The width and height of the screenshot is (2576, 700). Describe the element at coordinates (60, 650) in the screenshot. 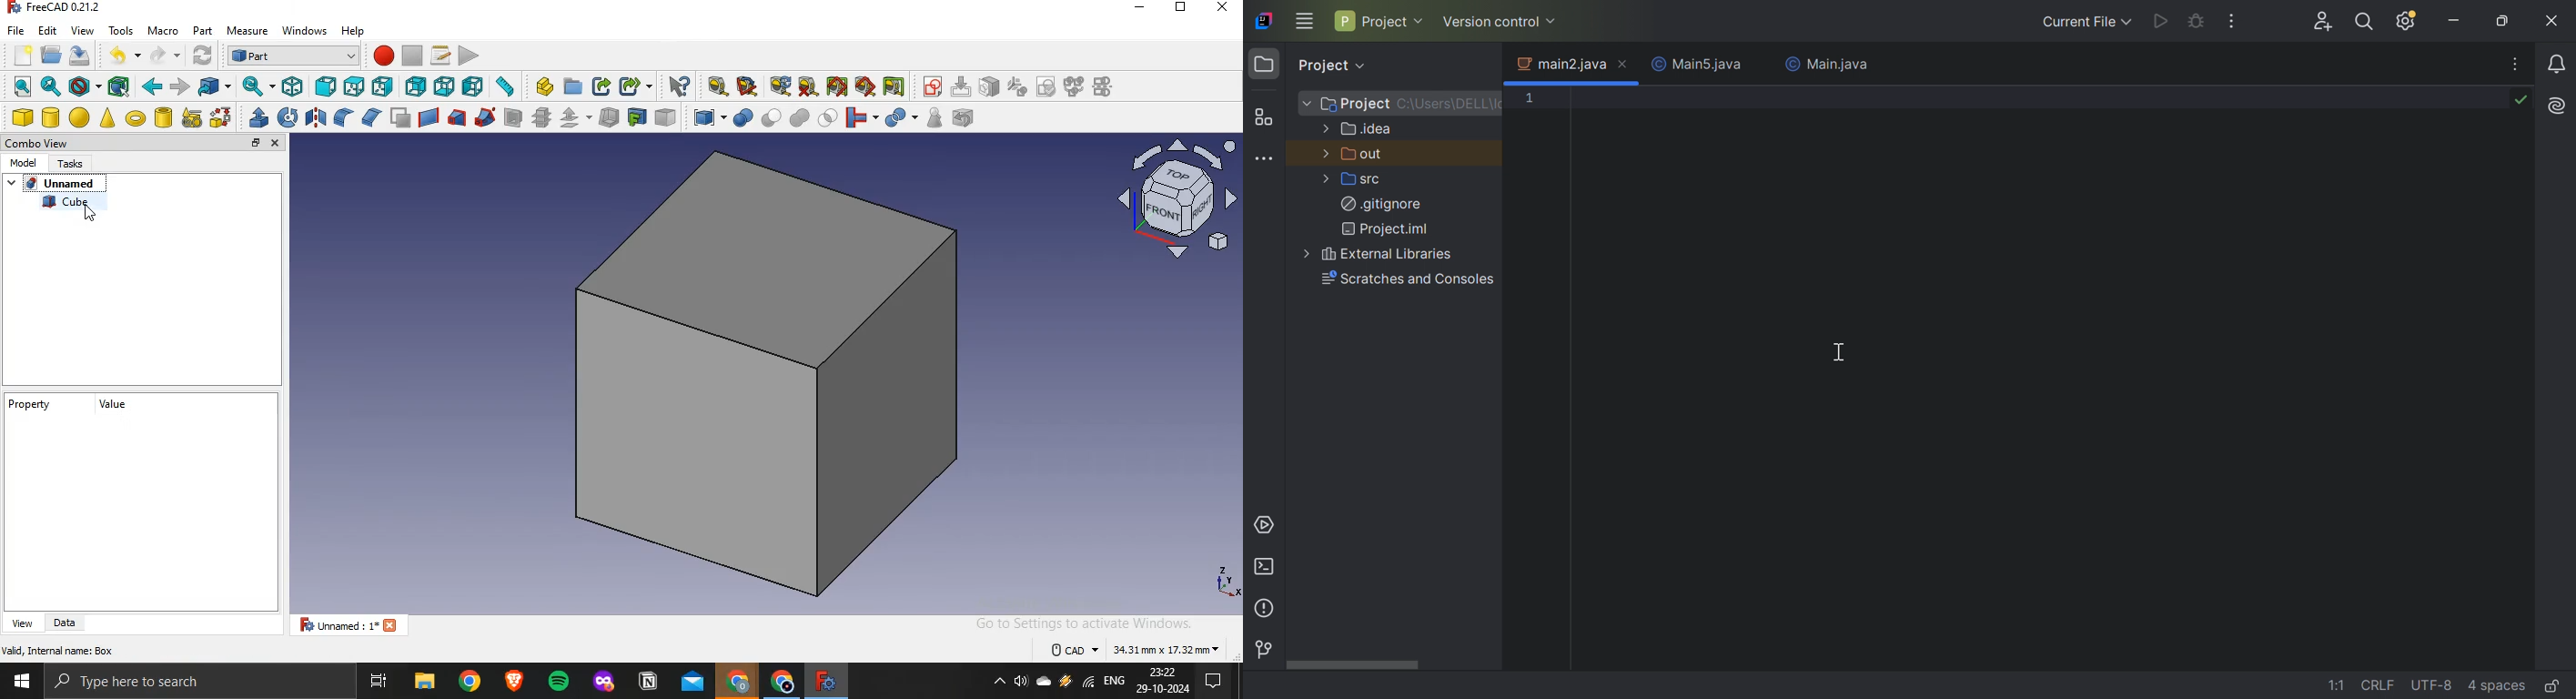

I see `text` at that location.